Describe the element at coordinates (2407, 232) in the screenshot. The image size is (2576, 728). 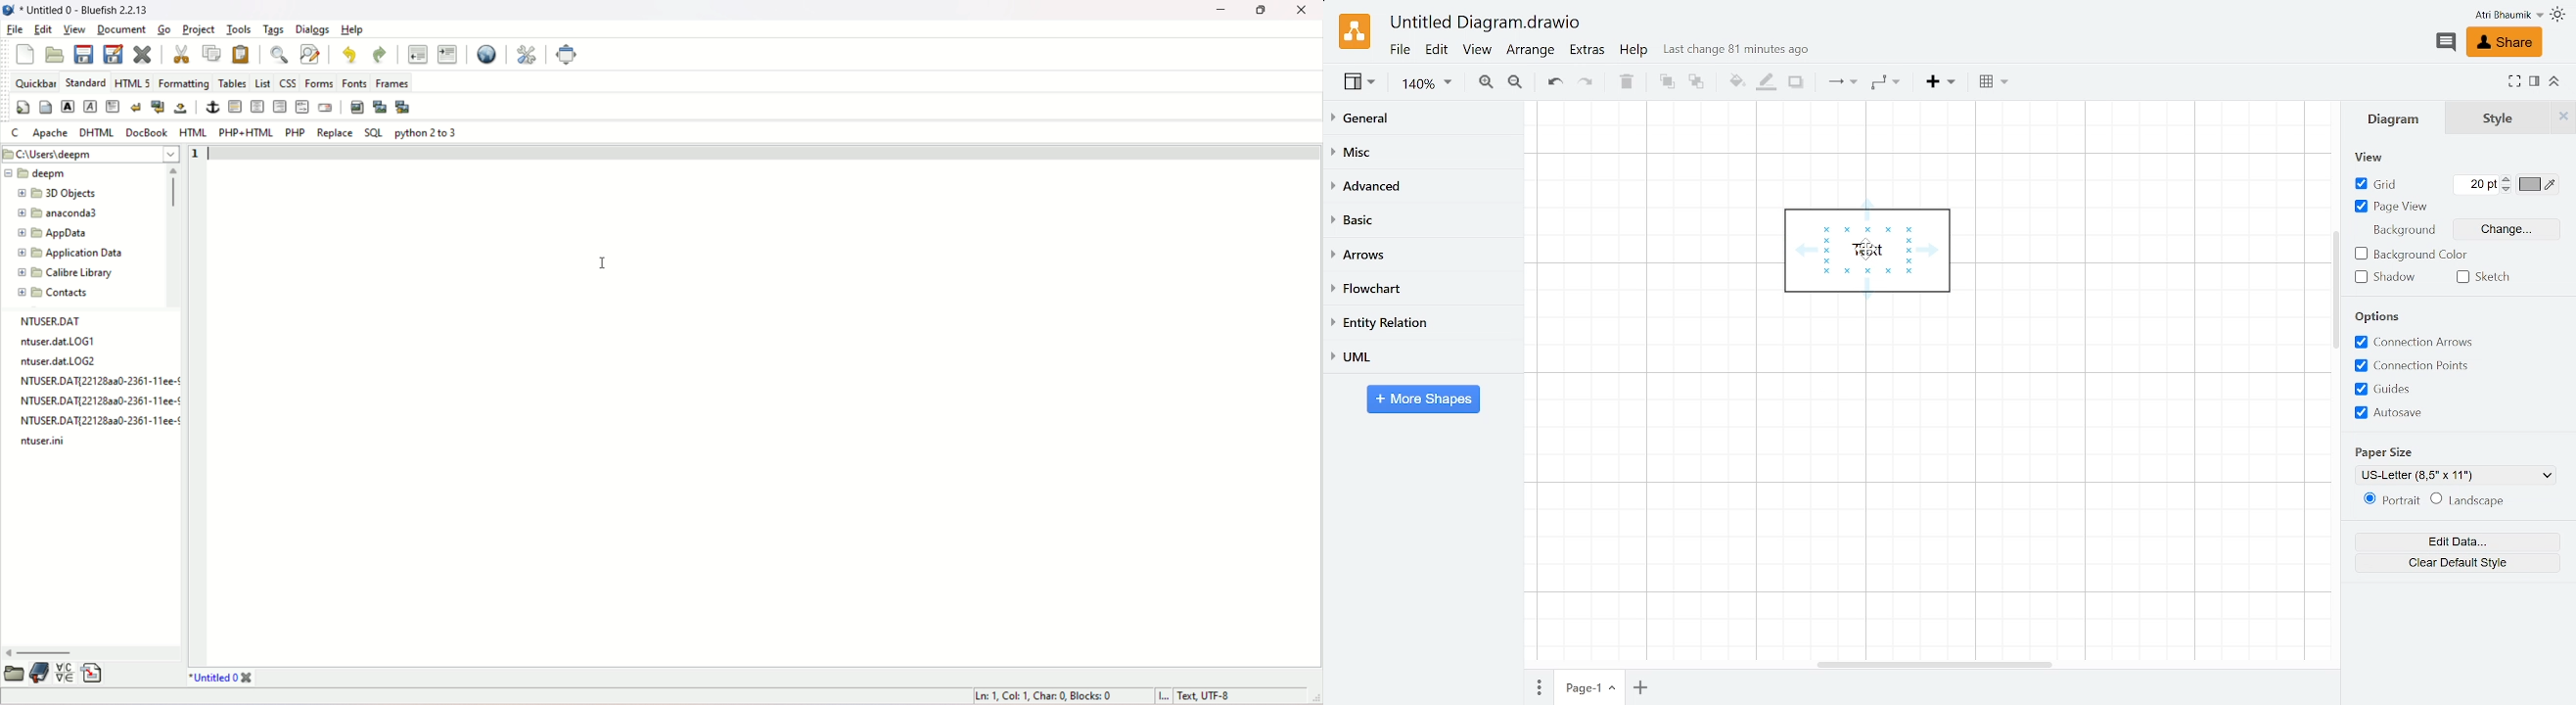
I see `background` at that location.